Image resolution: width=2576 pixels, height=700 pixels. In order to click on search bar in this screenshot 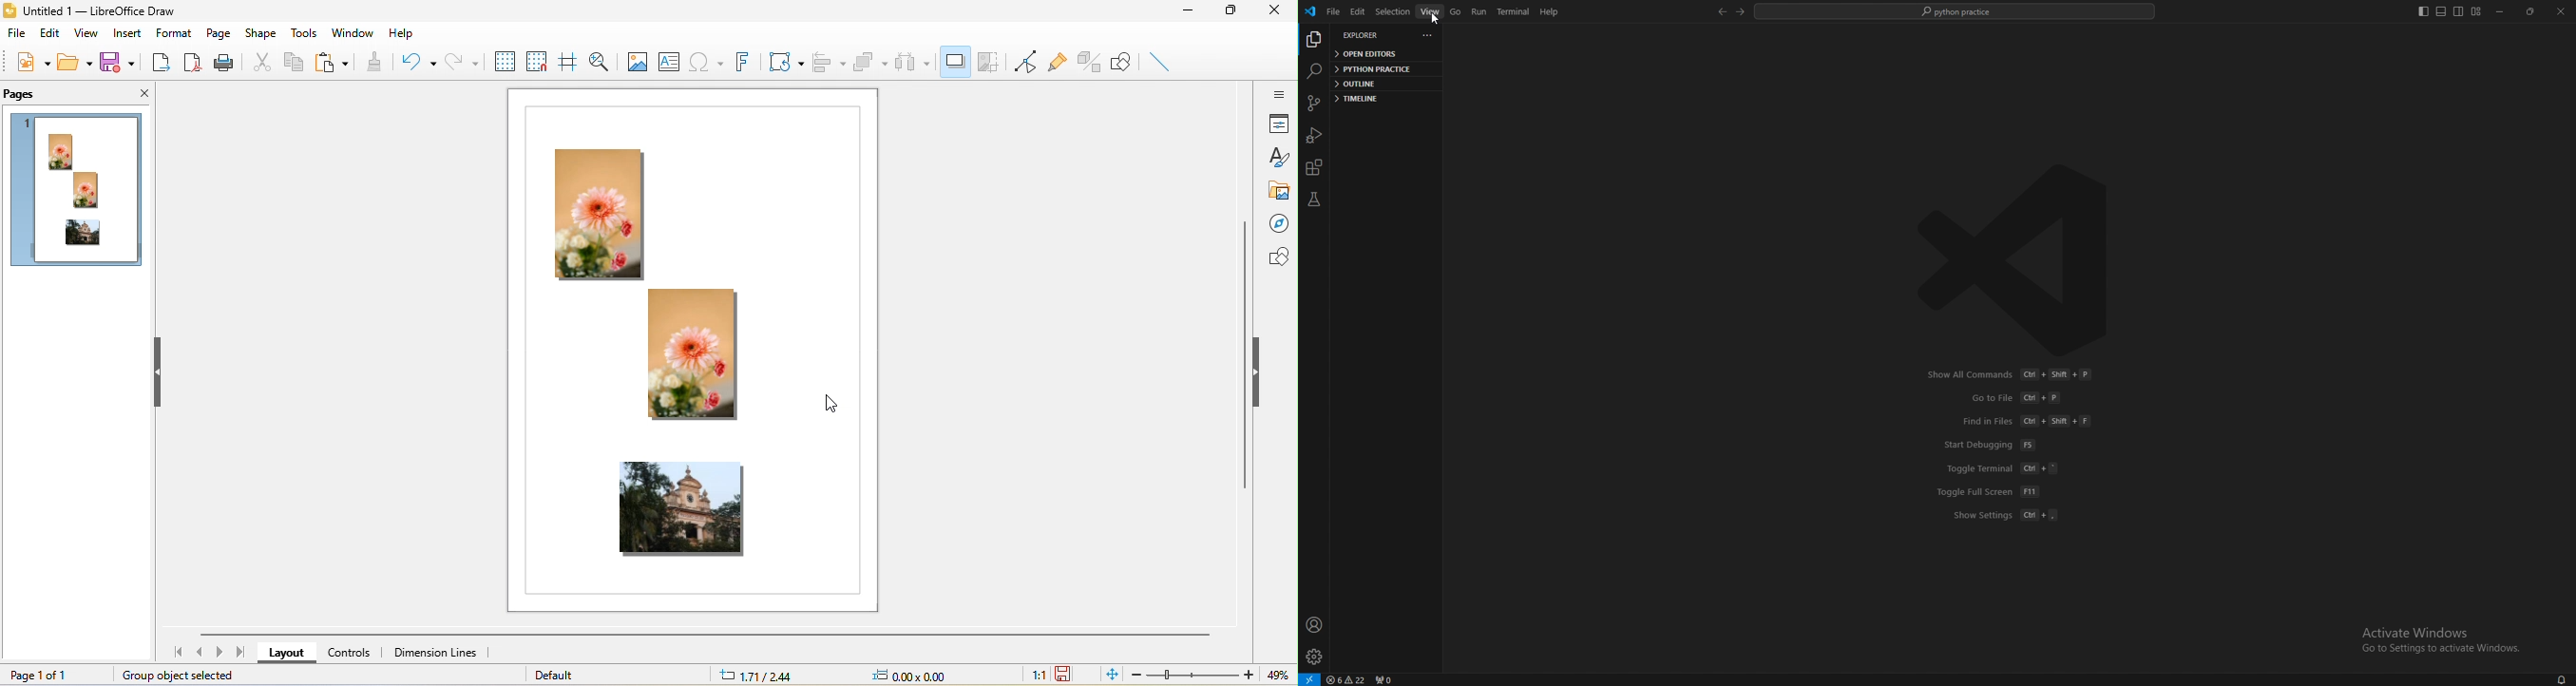, I will do `click(1956, 11)`.